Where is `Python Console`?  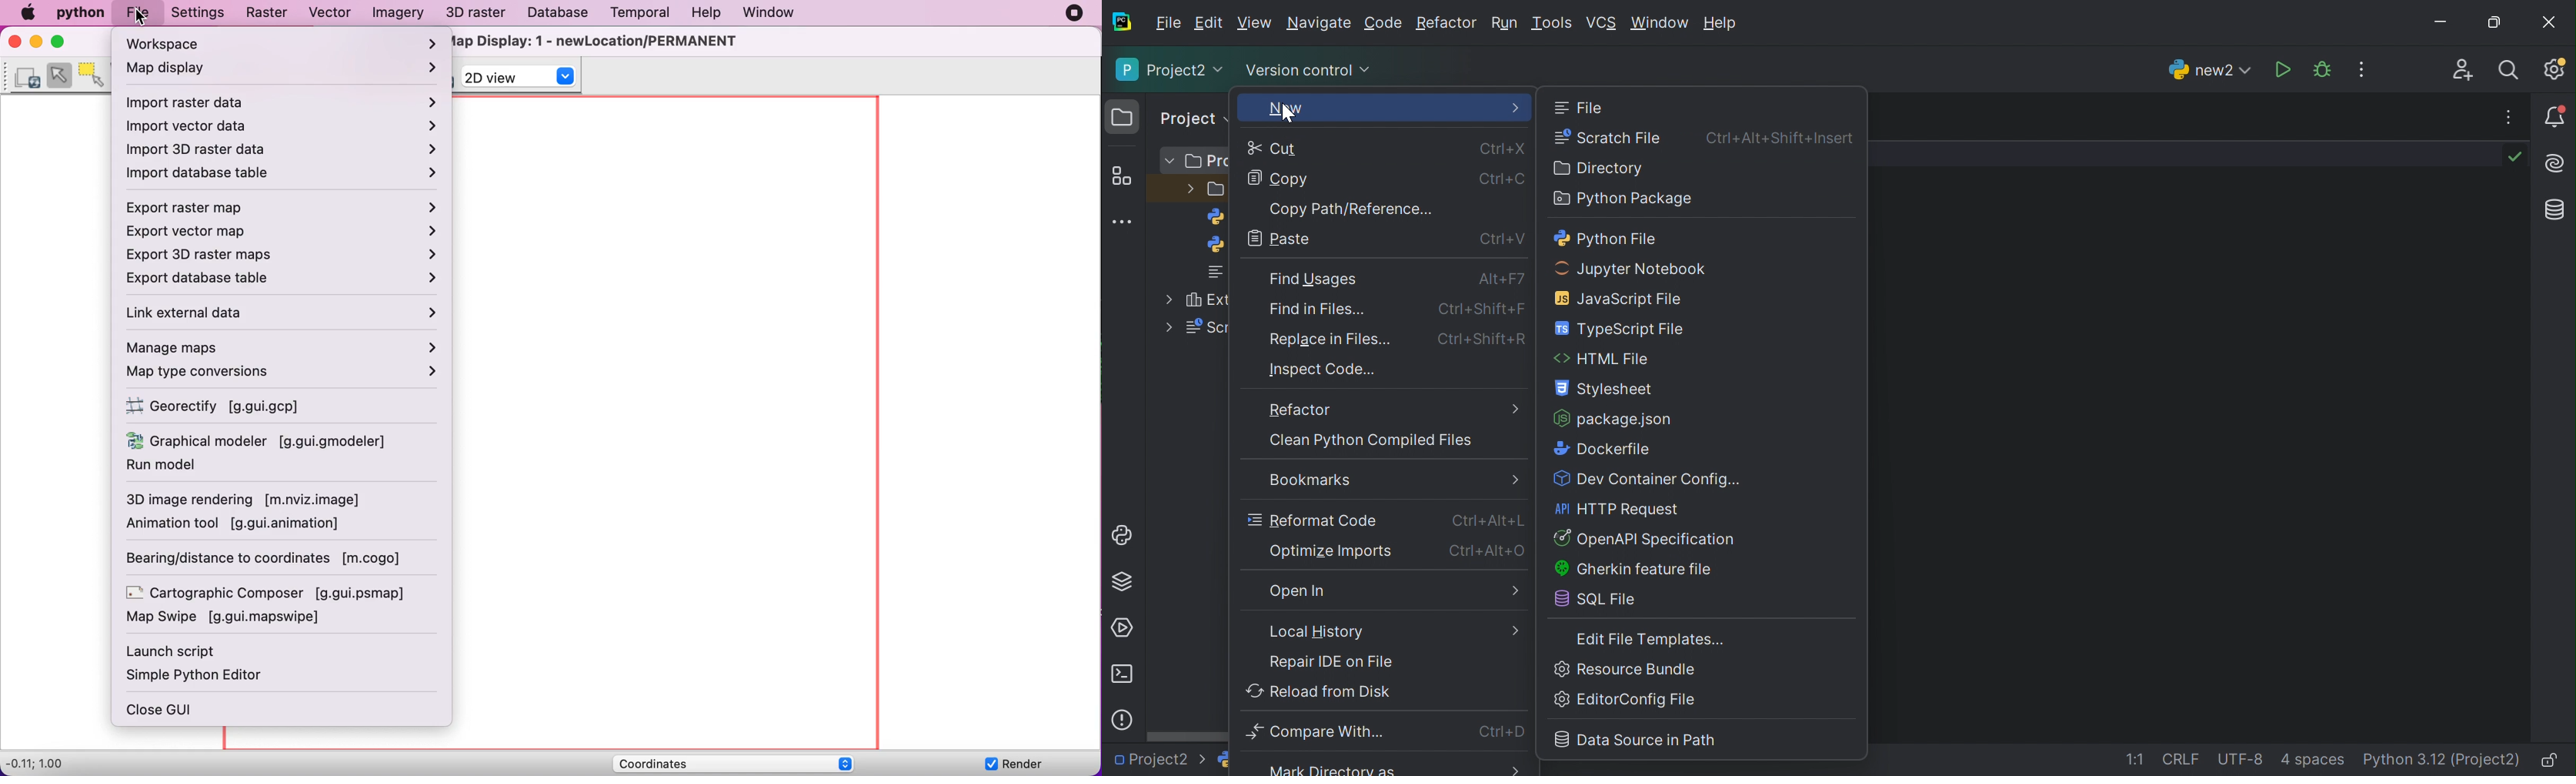 Python Console is located at coordinates (1121, 534).